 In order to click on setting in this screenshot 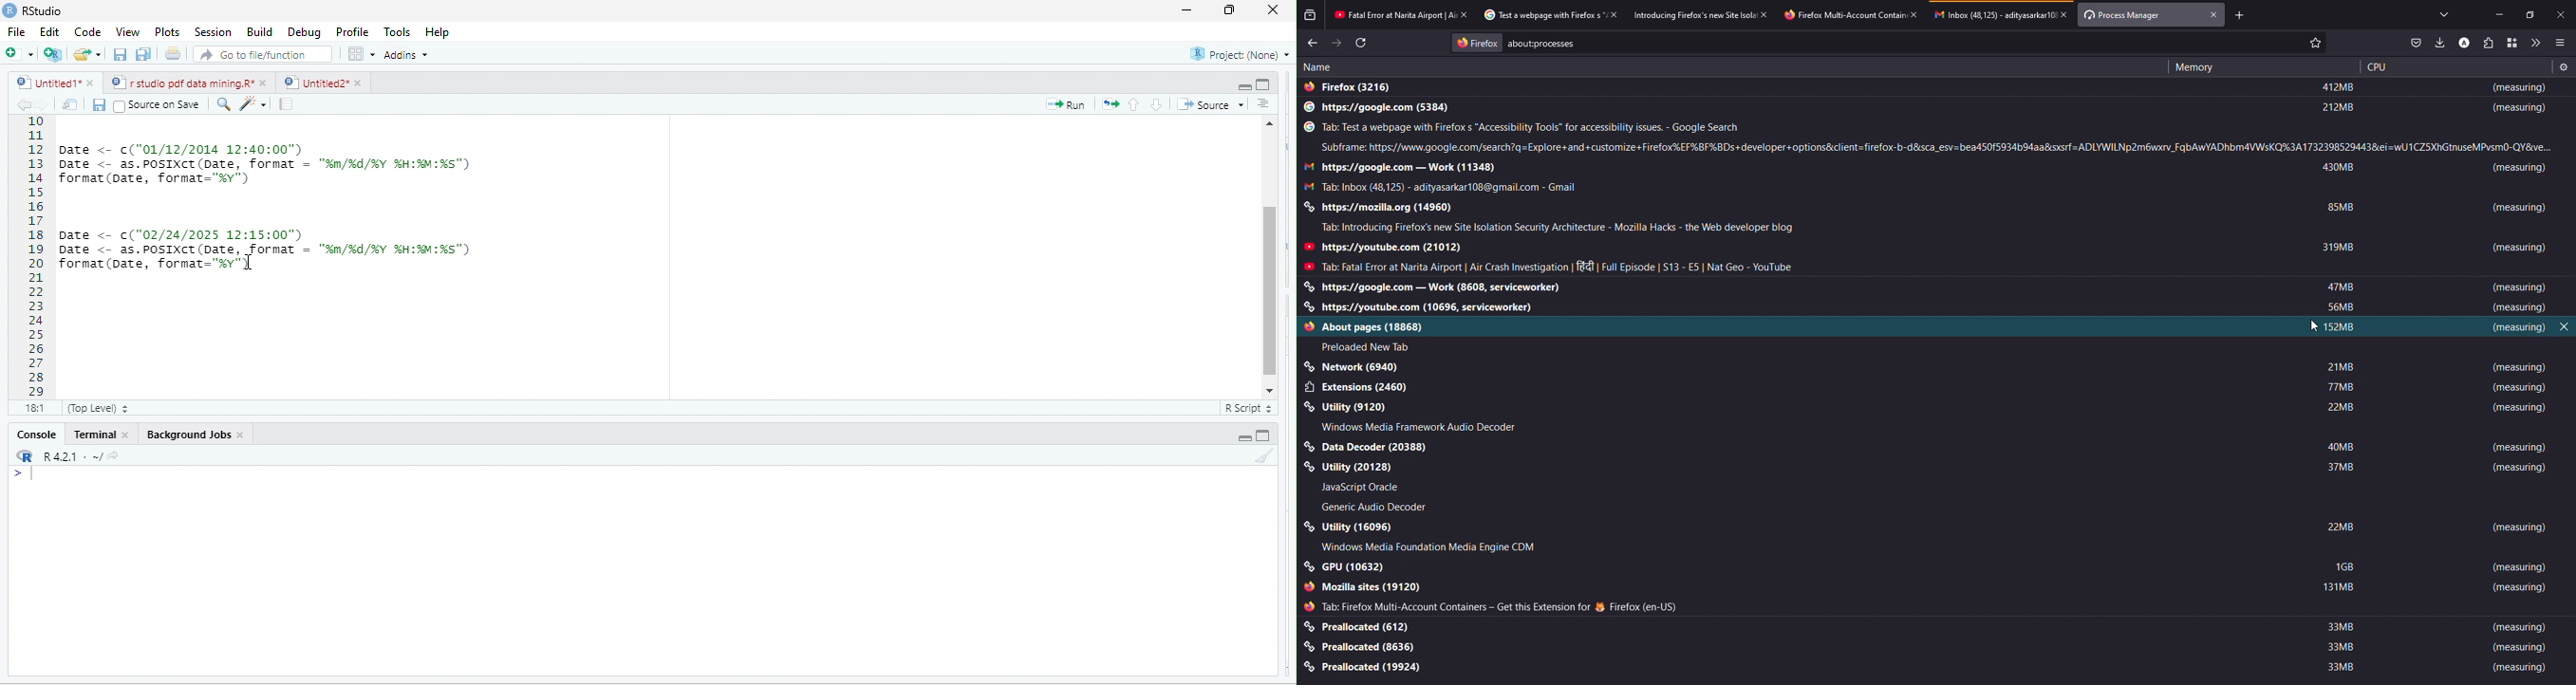, I will do `click(2564, 66)`.